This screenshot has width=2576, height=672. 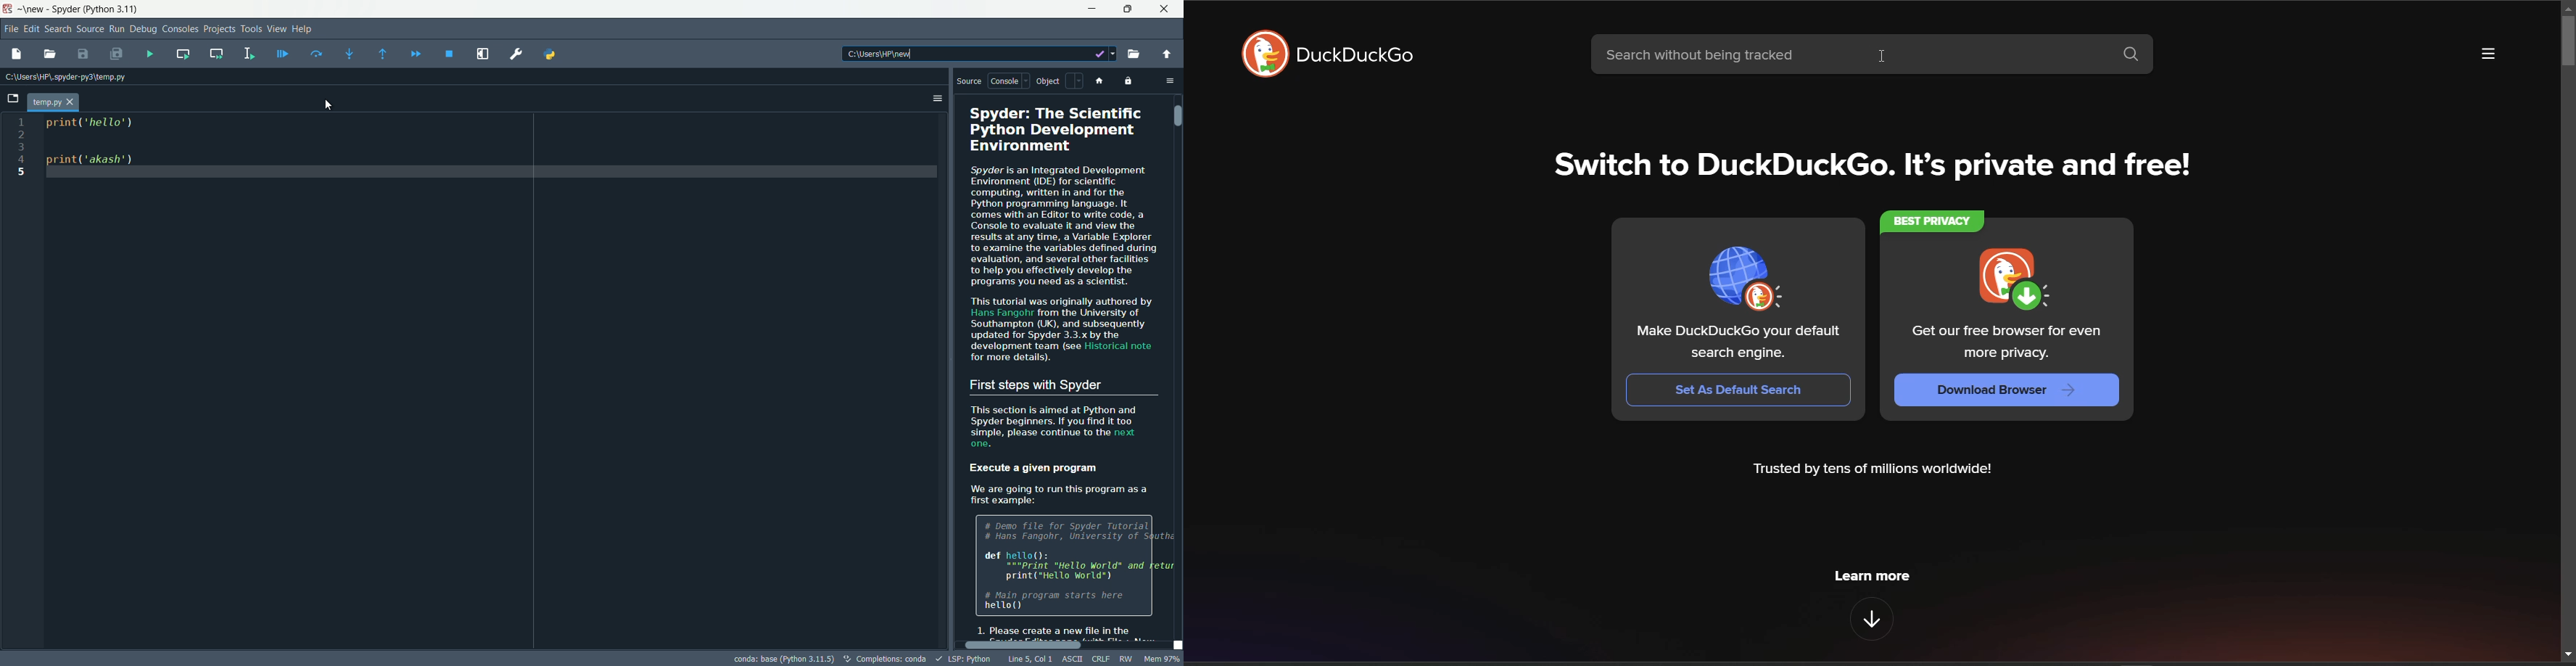 I want to click on mem 97%, so click(x=1162, y=658).